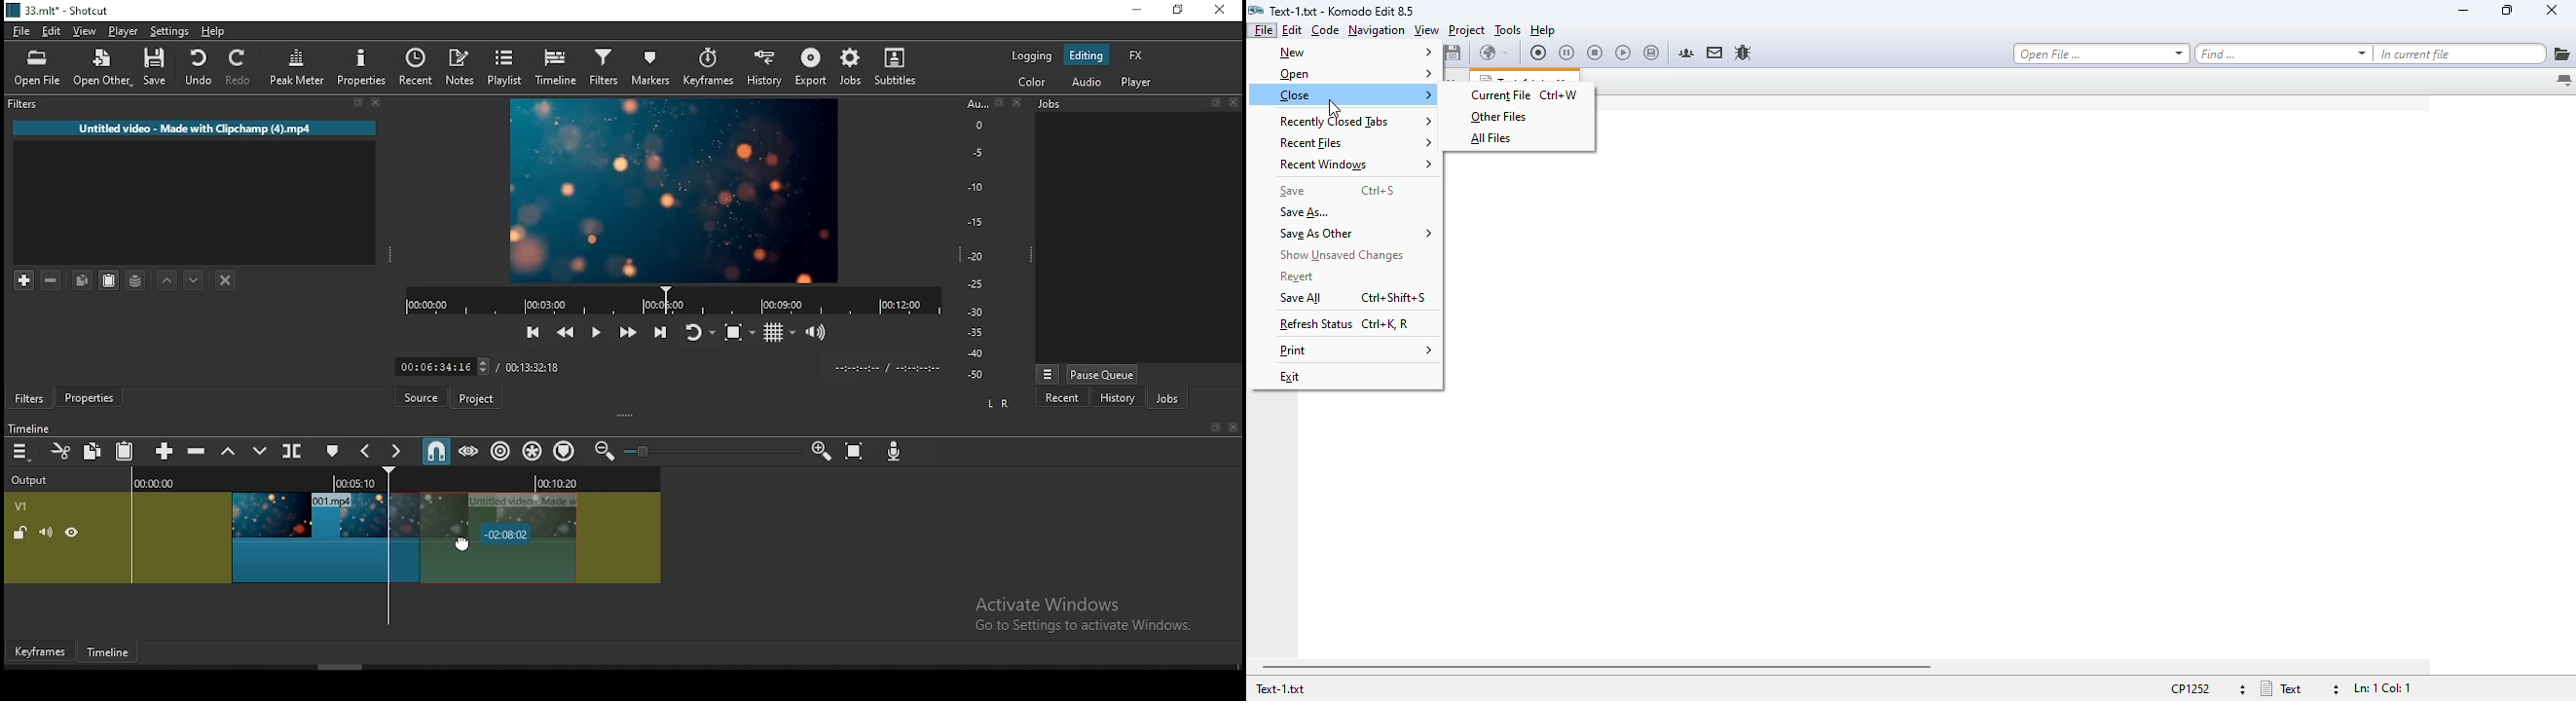  I want to click on undo, so click(200, 68).